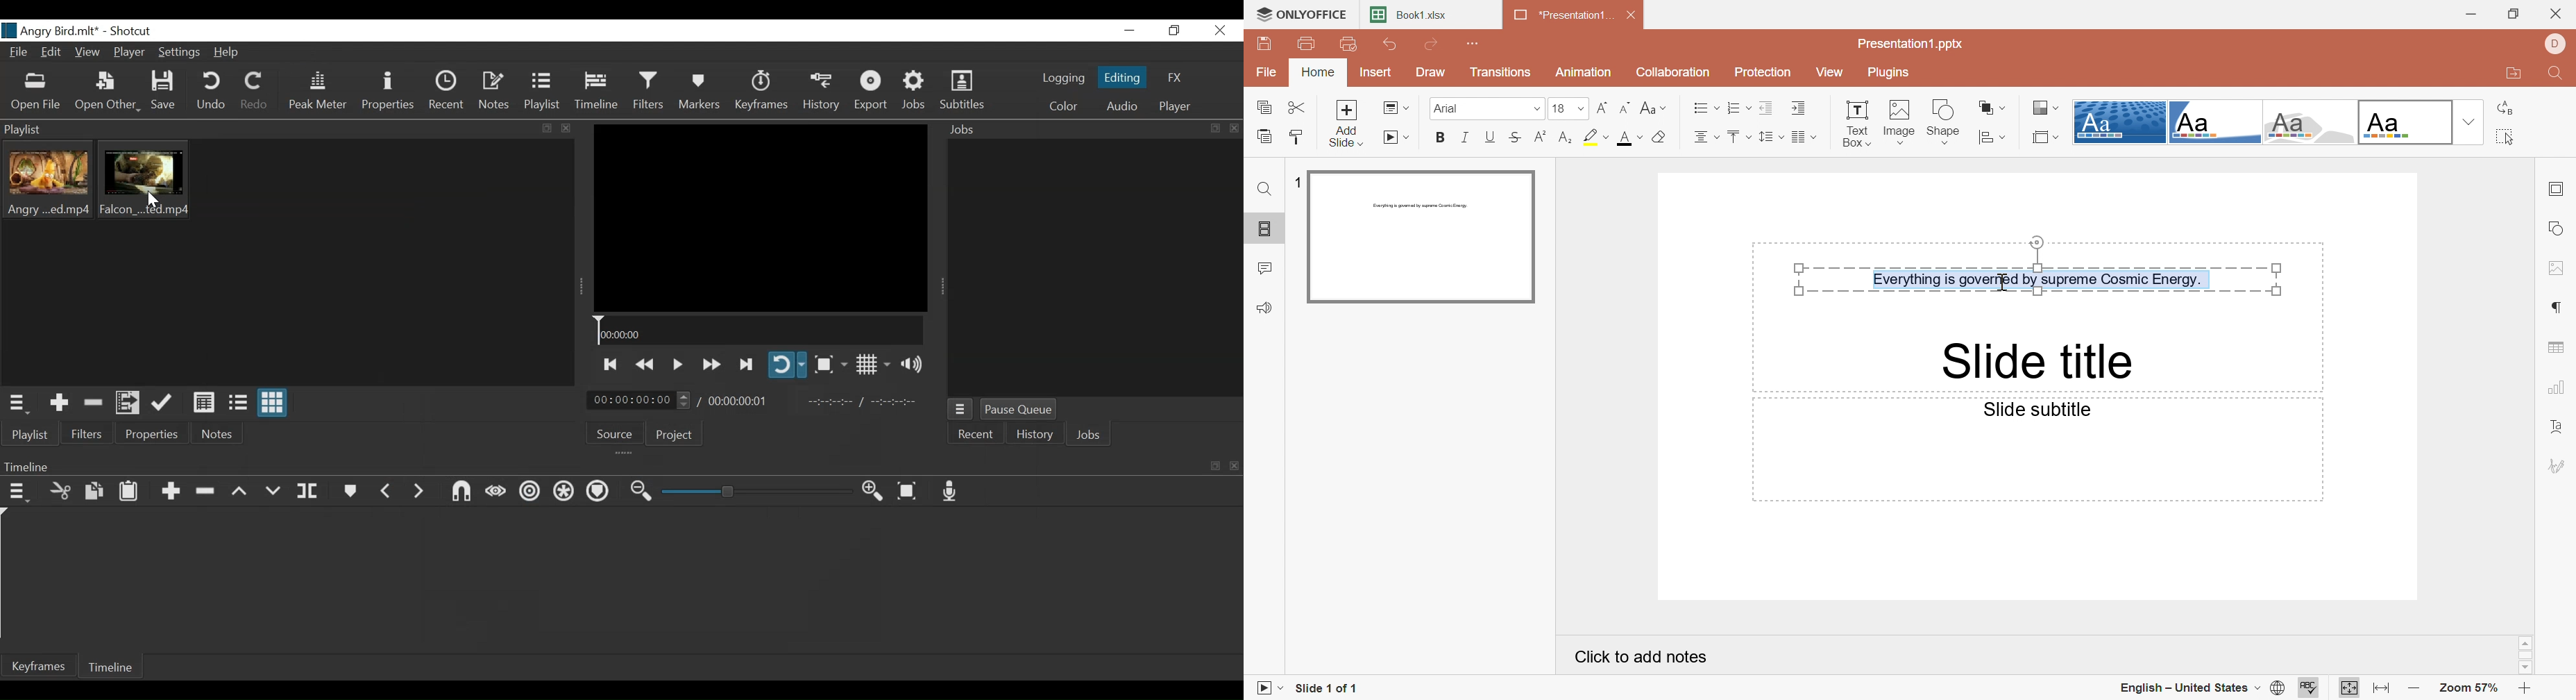 This screenshot has height=700, width=2576. I want to click on Append, so click(170, 493).